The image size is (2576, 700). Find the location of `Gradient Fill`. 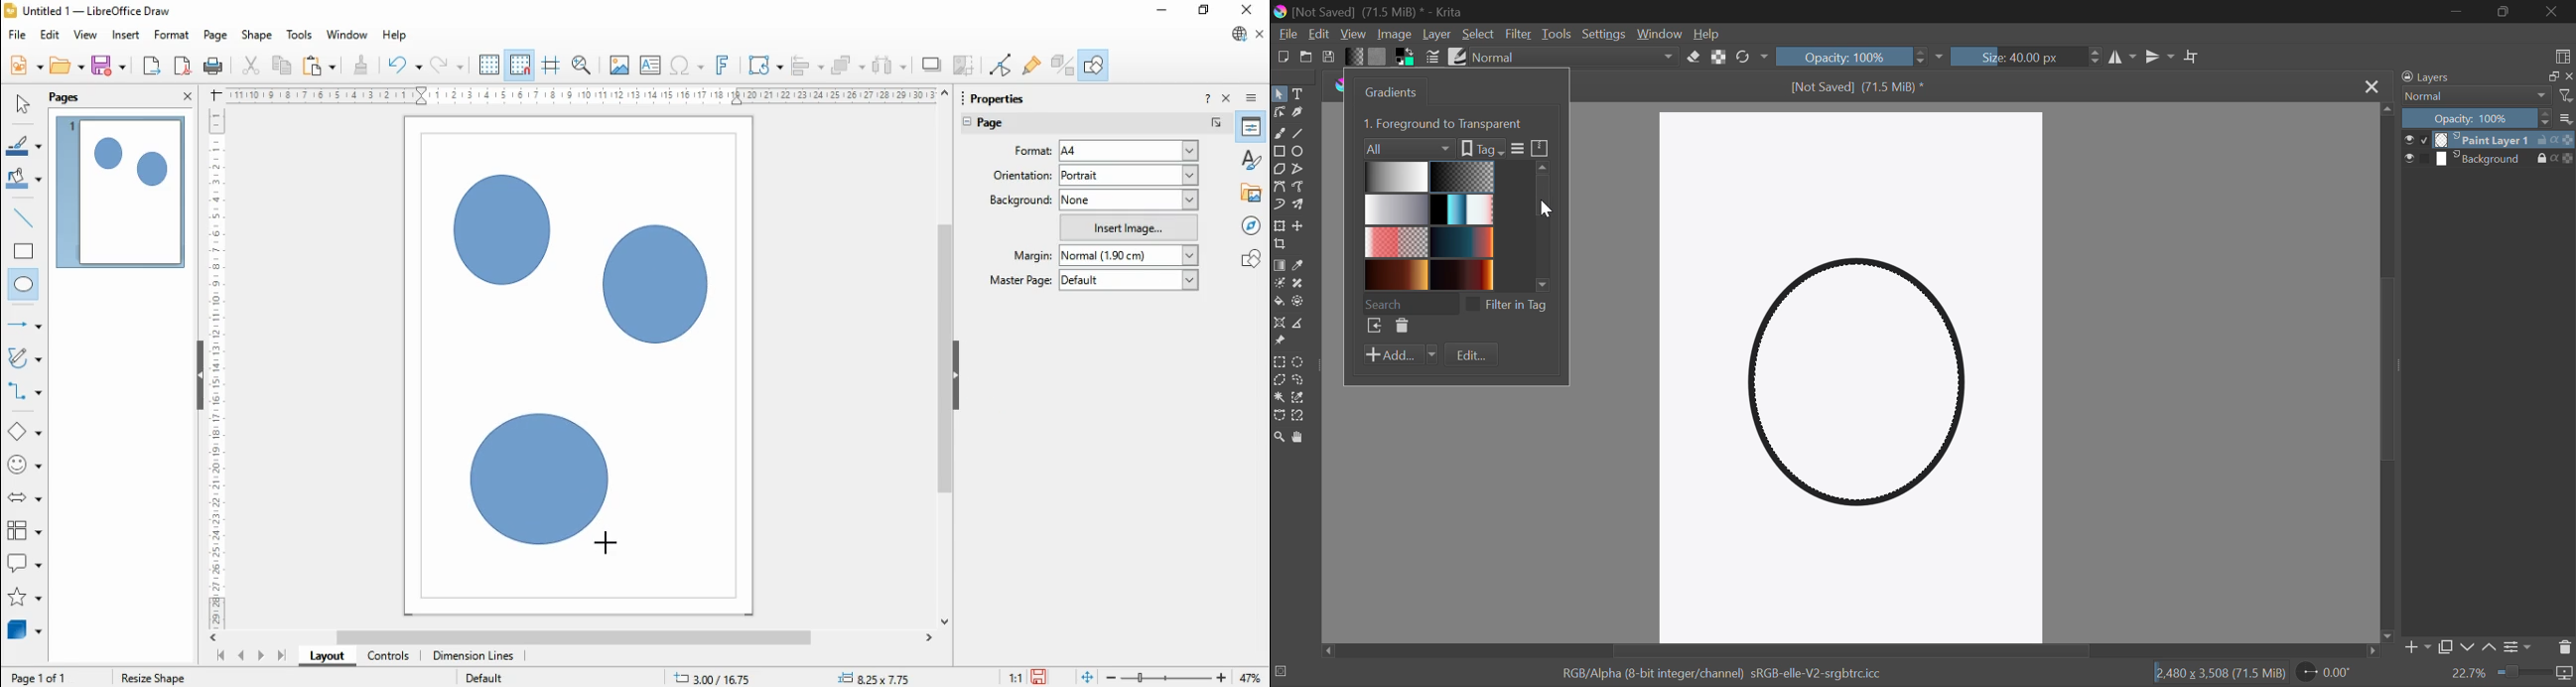

Gradient Fill is located at coordinates (1279, 266).